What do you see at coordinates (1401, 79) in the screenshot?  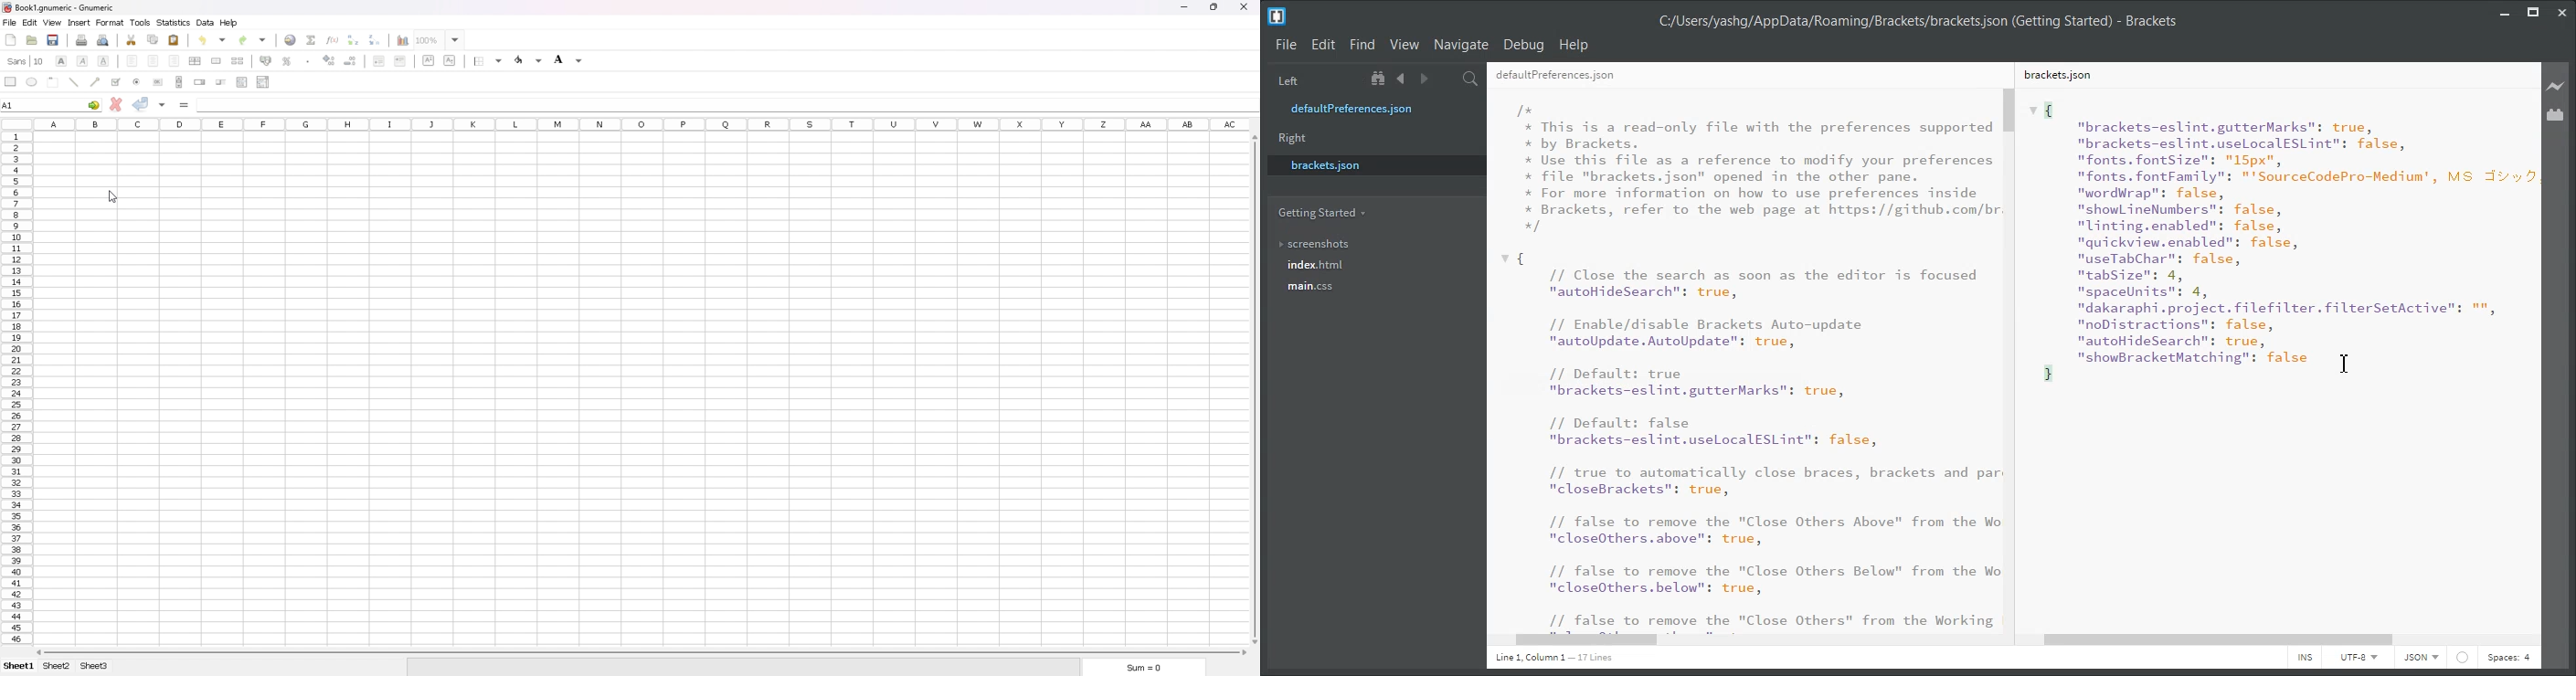 I see `Navigate Backward` at bounding box center [1401, 79].